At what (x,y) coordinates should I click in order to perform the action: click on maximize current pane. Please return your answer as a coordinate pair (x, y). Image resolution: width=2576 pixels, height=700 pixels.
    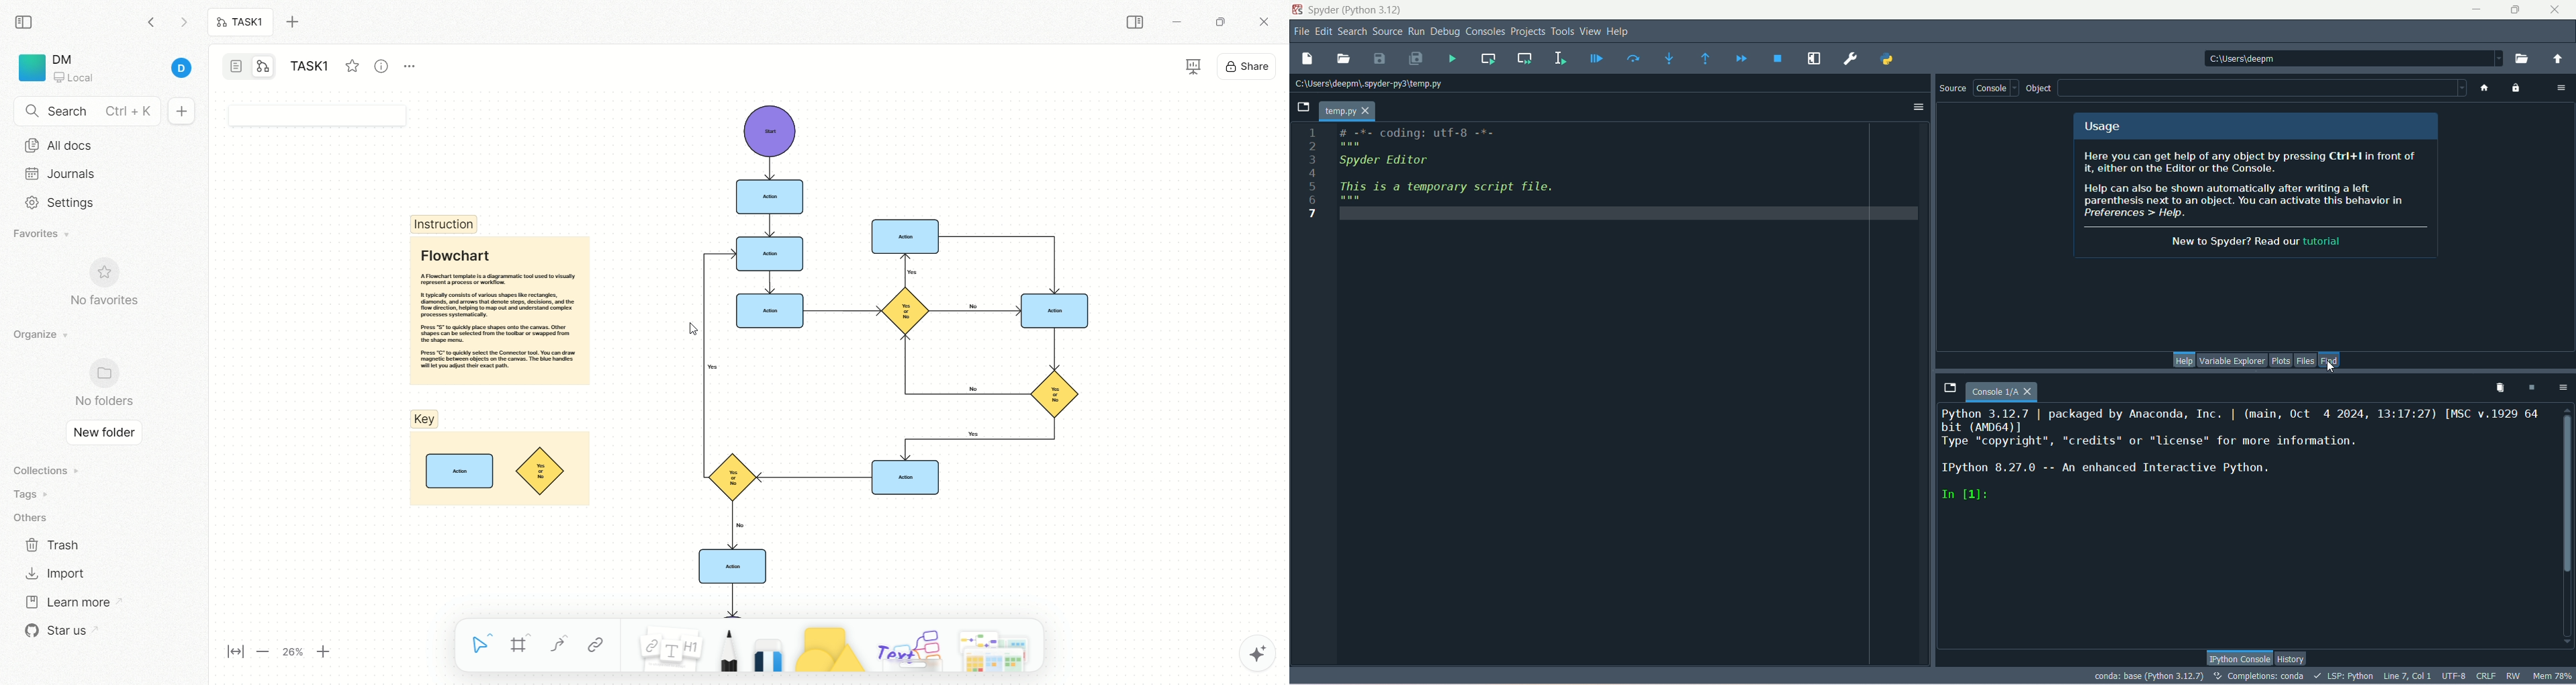
    Looking at the image, I should click on (1815, 59).